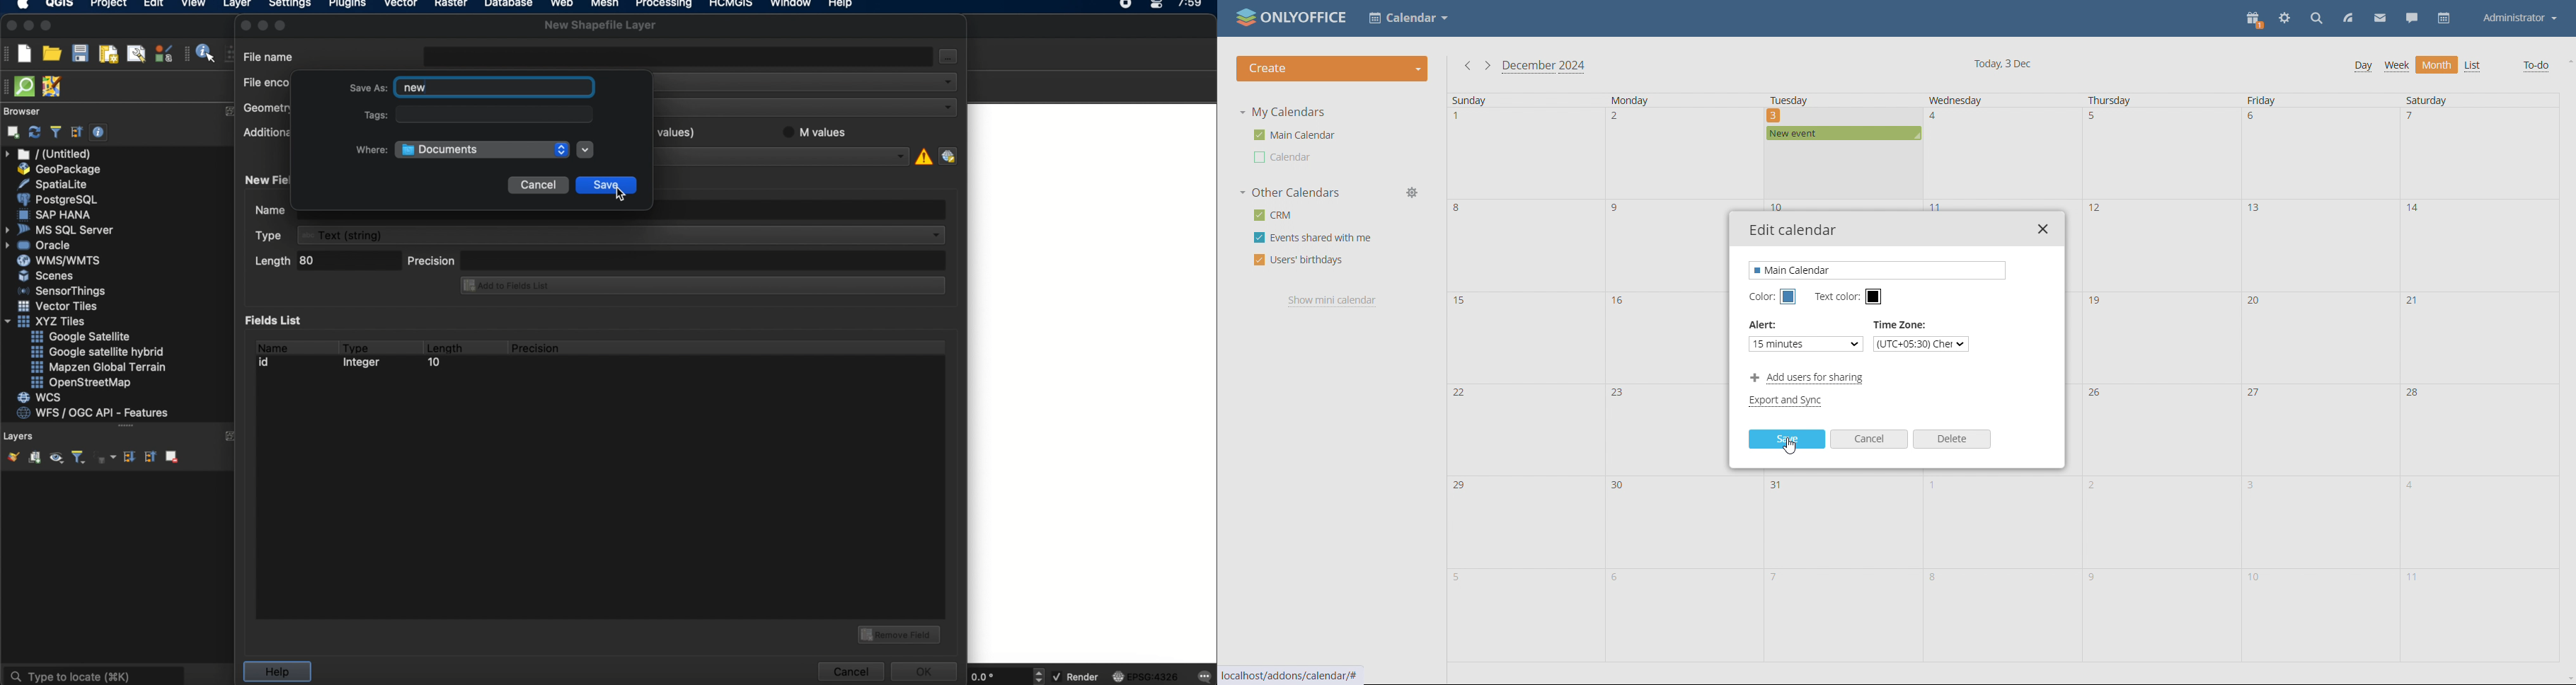 The height and width of the screenshot is (700, 2576). Describe the element at coordinates (508, 5) in the screenshot. I see `database` at that location.